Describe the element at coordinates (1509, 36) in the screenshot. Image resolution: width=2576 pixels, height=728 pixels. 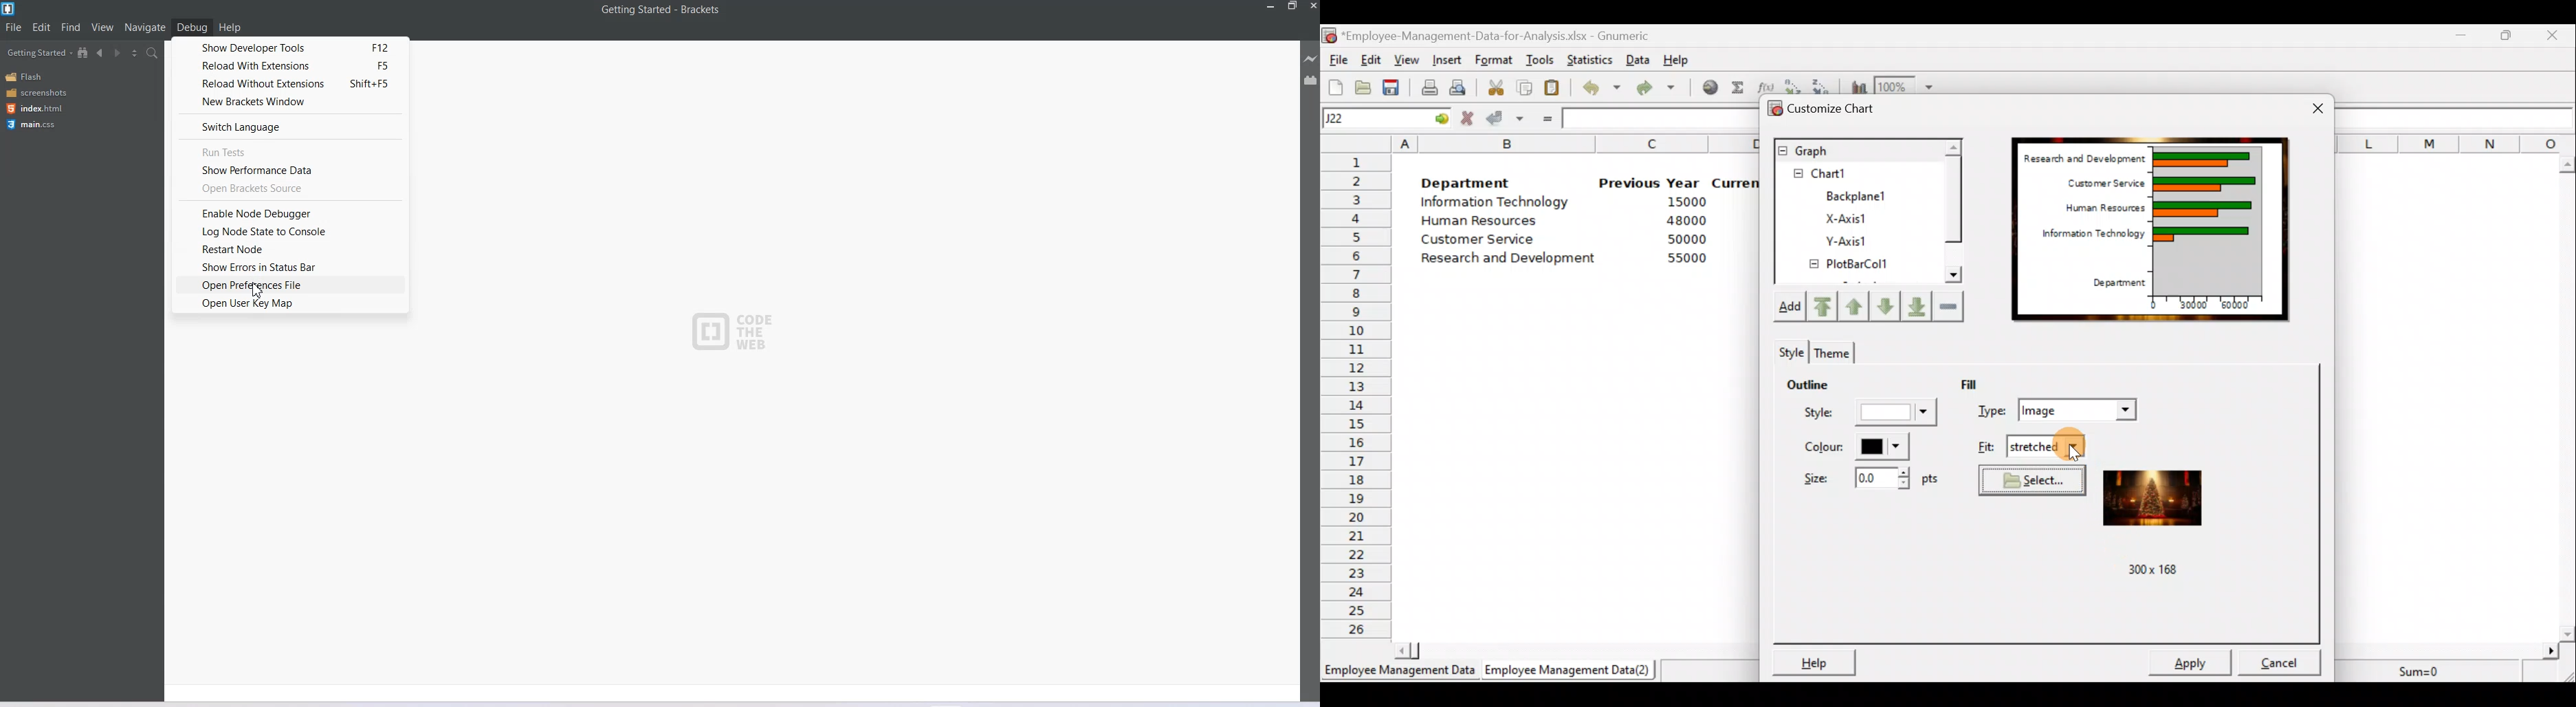
I see `‘Employee-Management-Data-for-Analysis.xlsx - Gnumeric` at that location.